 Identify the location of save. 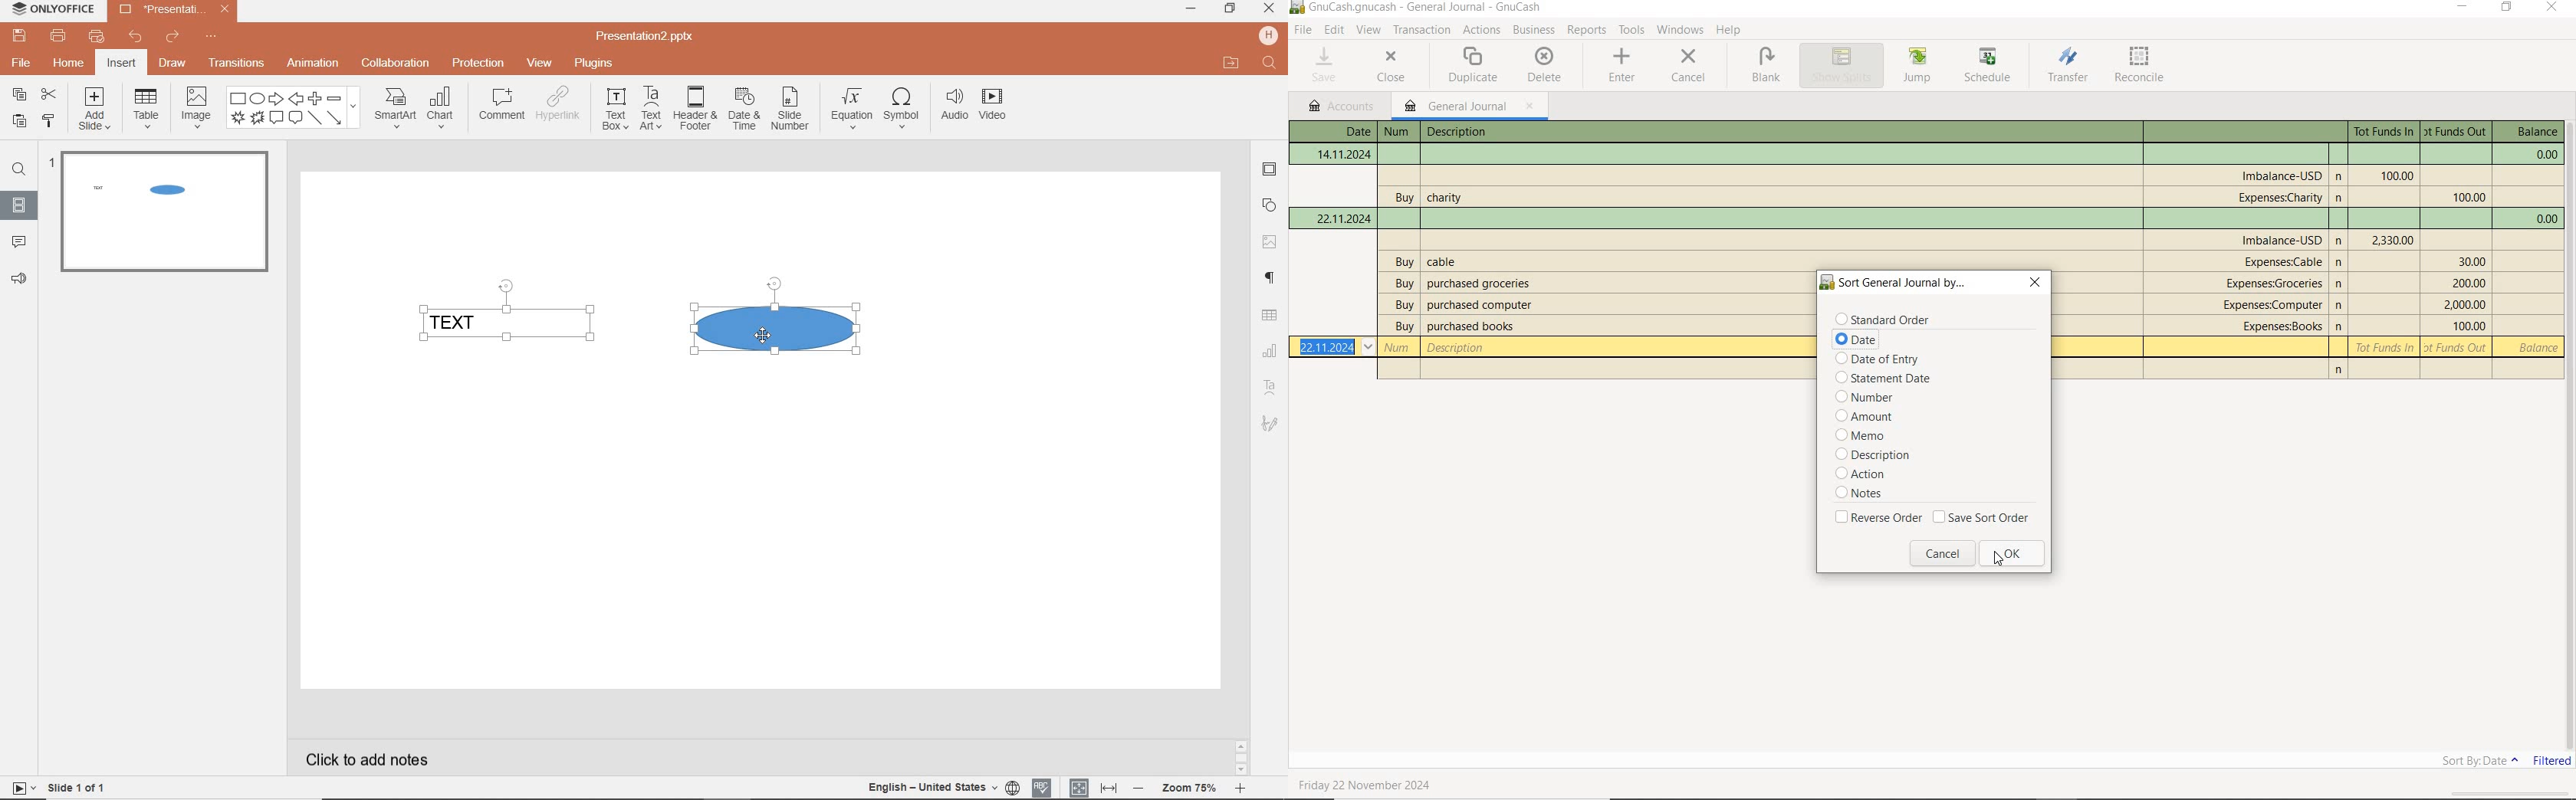
(17, 35).